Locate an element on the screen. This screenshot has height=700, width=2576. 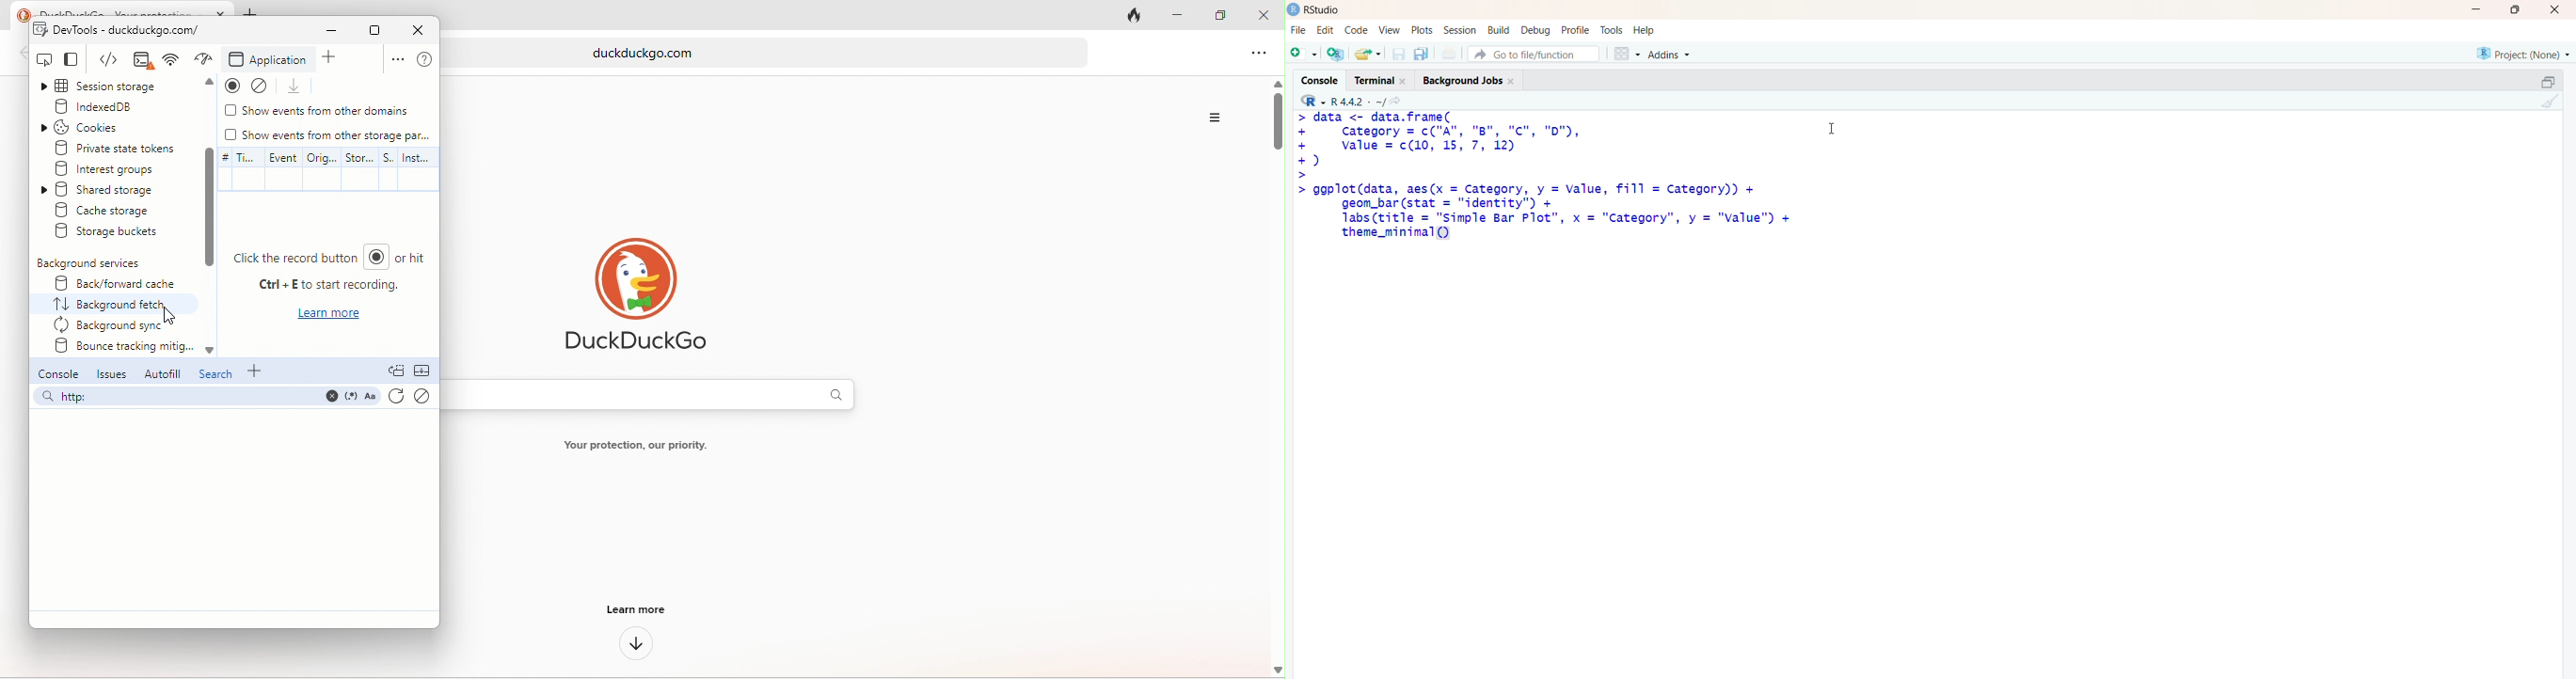
minimize is located at coordinates (2481, 9).